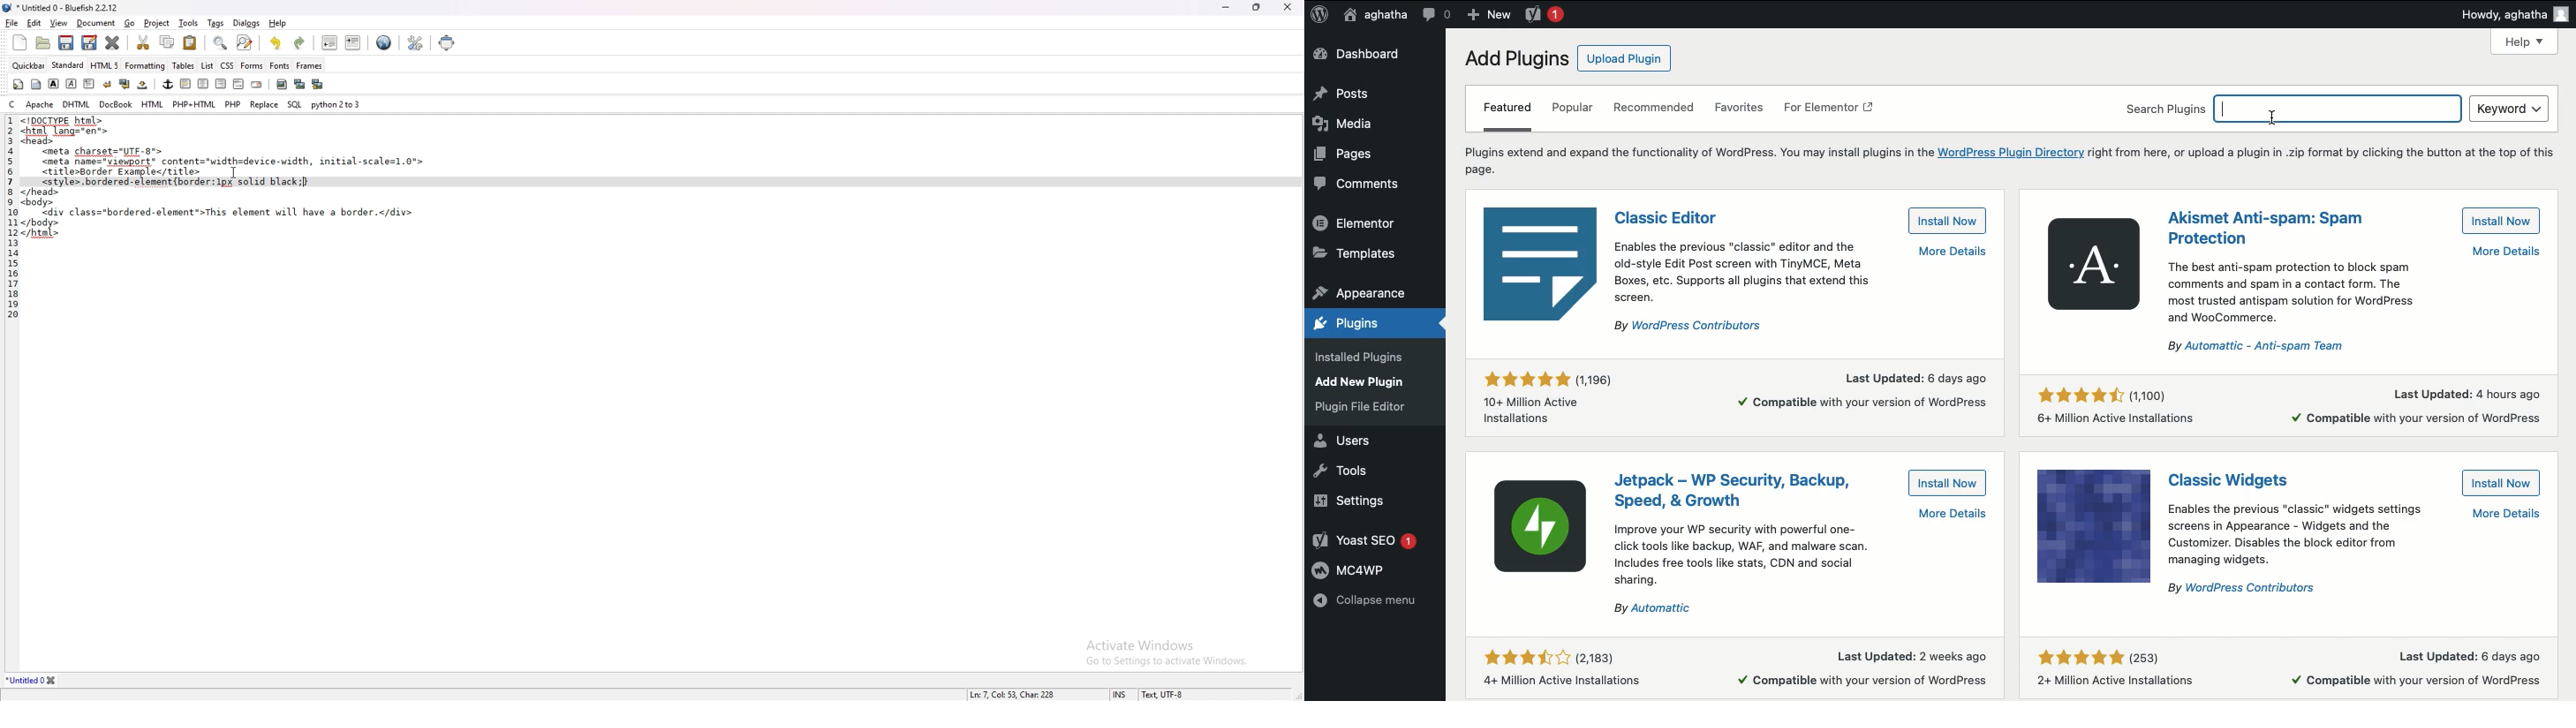  What do you see at coordinates (2514, 14) in the screenshot?
I see `Howdy user` at bounding box center [2514, 14].